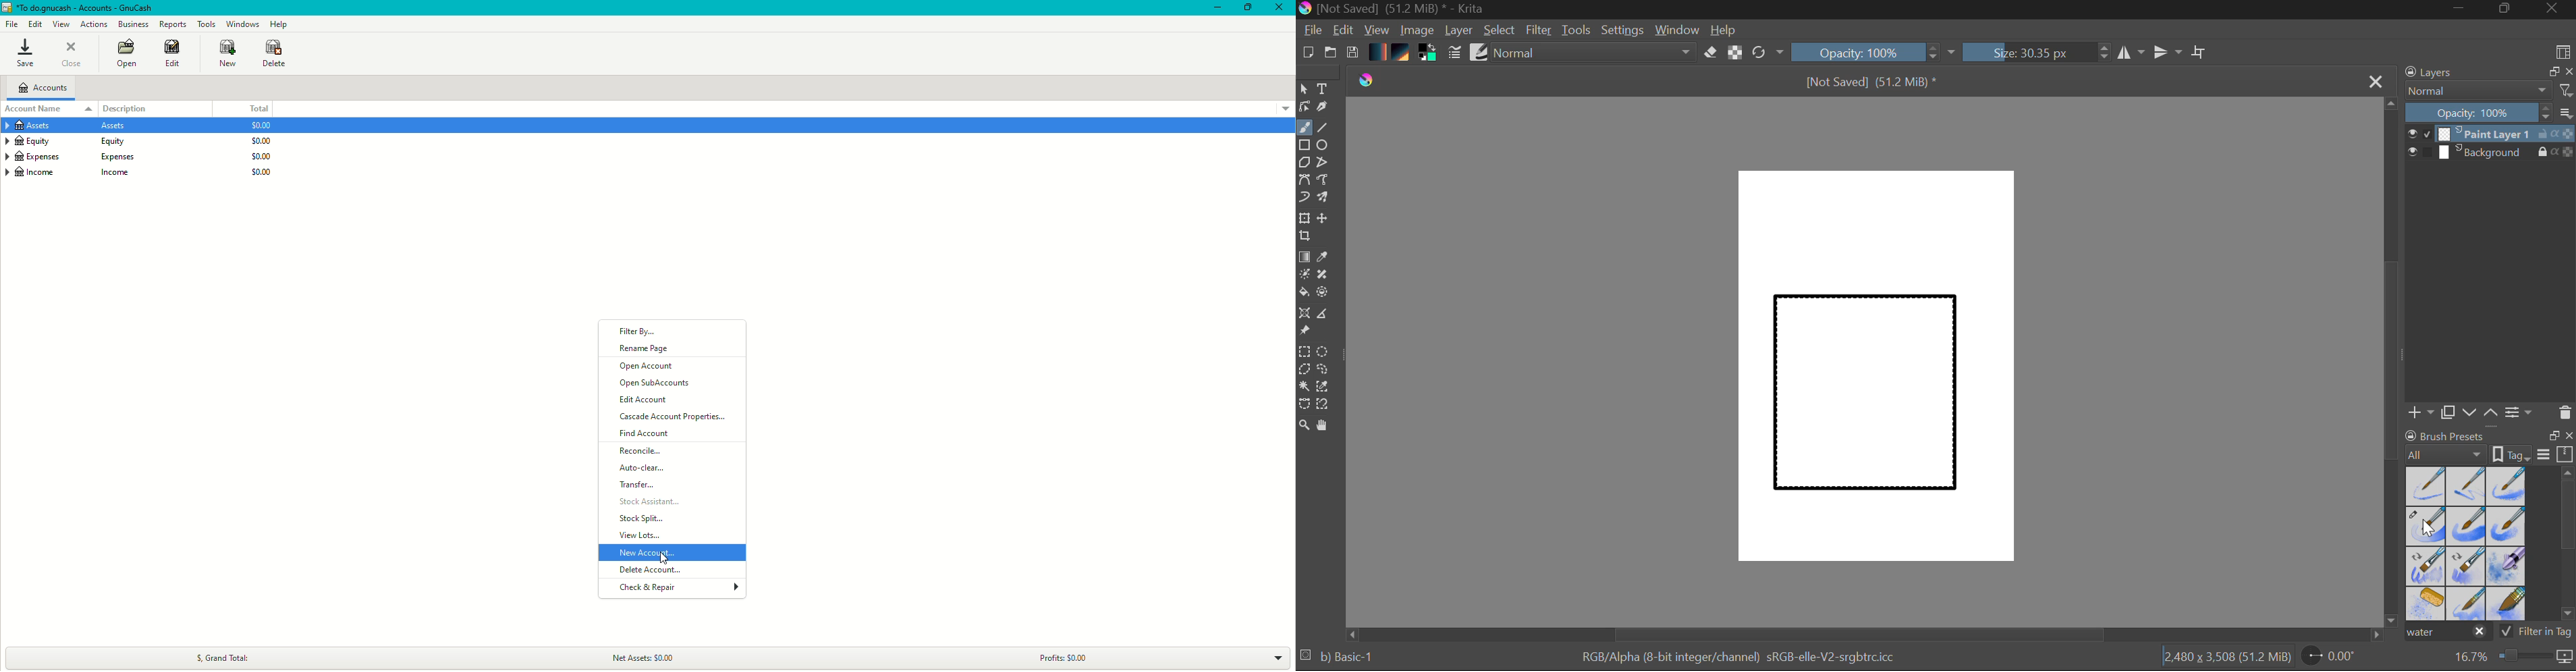  Describe the element at coordinates (1875, 52) in the screenshot. I see `Opacity` at that location.